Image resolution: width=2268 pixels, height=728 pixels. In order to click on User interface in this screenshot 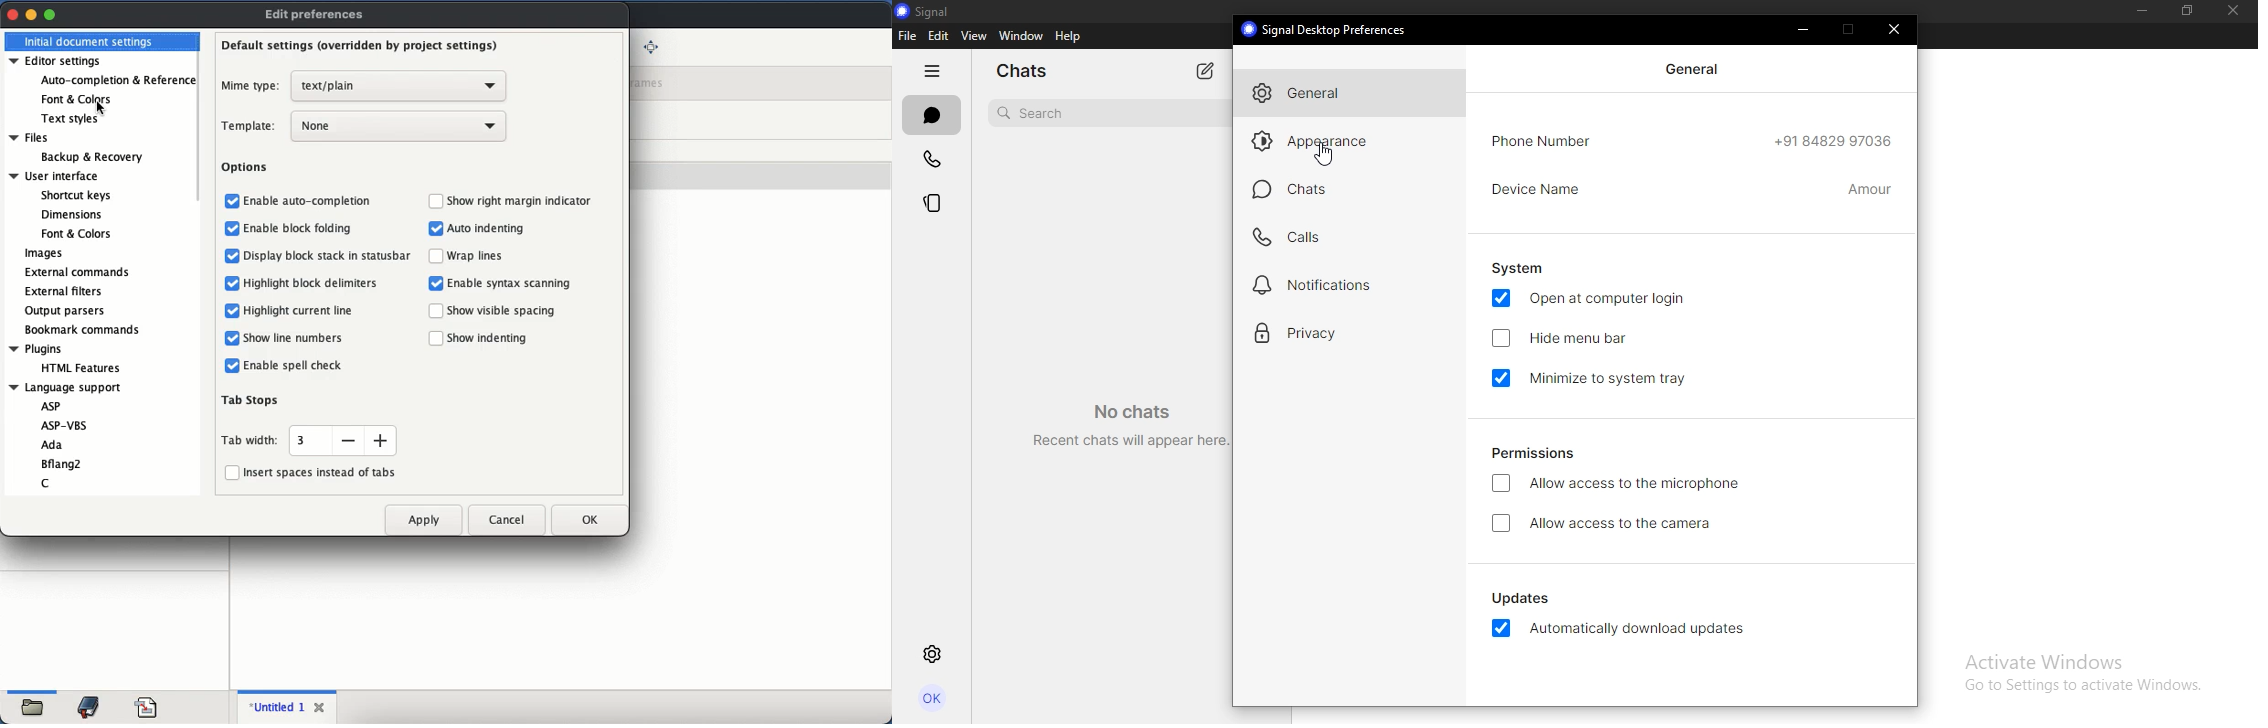, I will do `click(53, 175)`.